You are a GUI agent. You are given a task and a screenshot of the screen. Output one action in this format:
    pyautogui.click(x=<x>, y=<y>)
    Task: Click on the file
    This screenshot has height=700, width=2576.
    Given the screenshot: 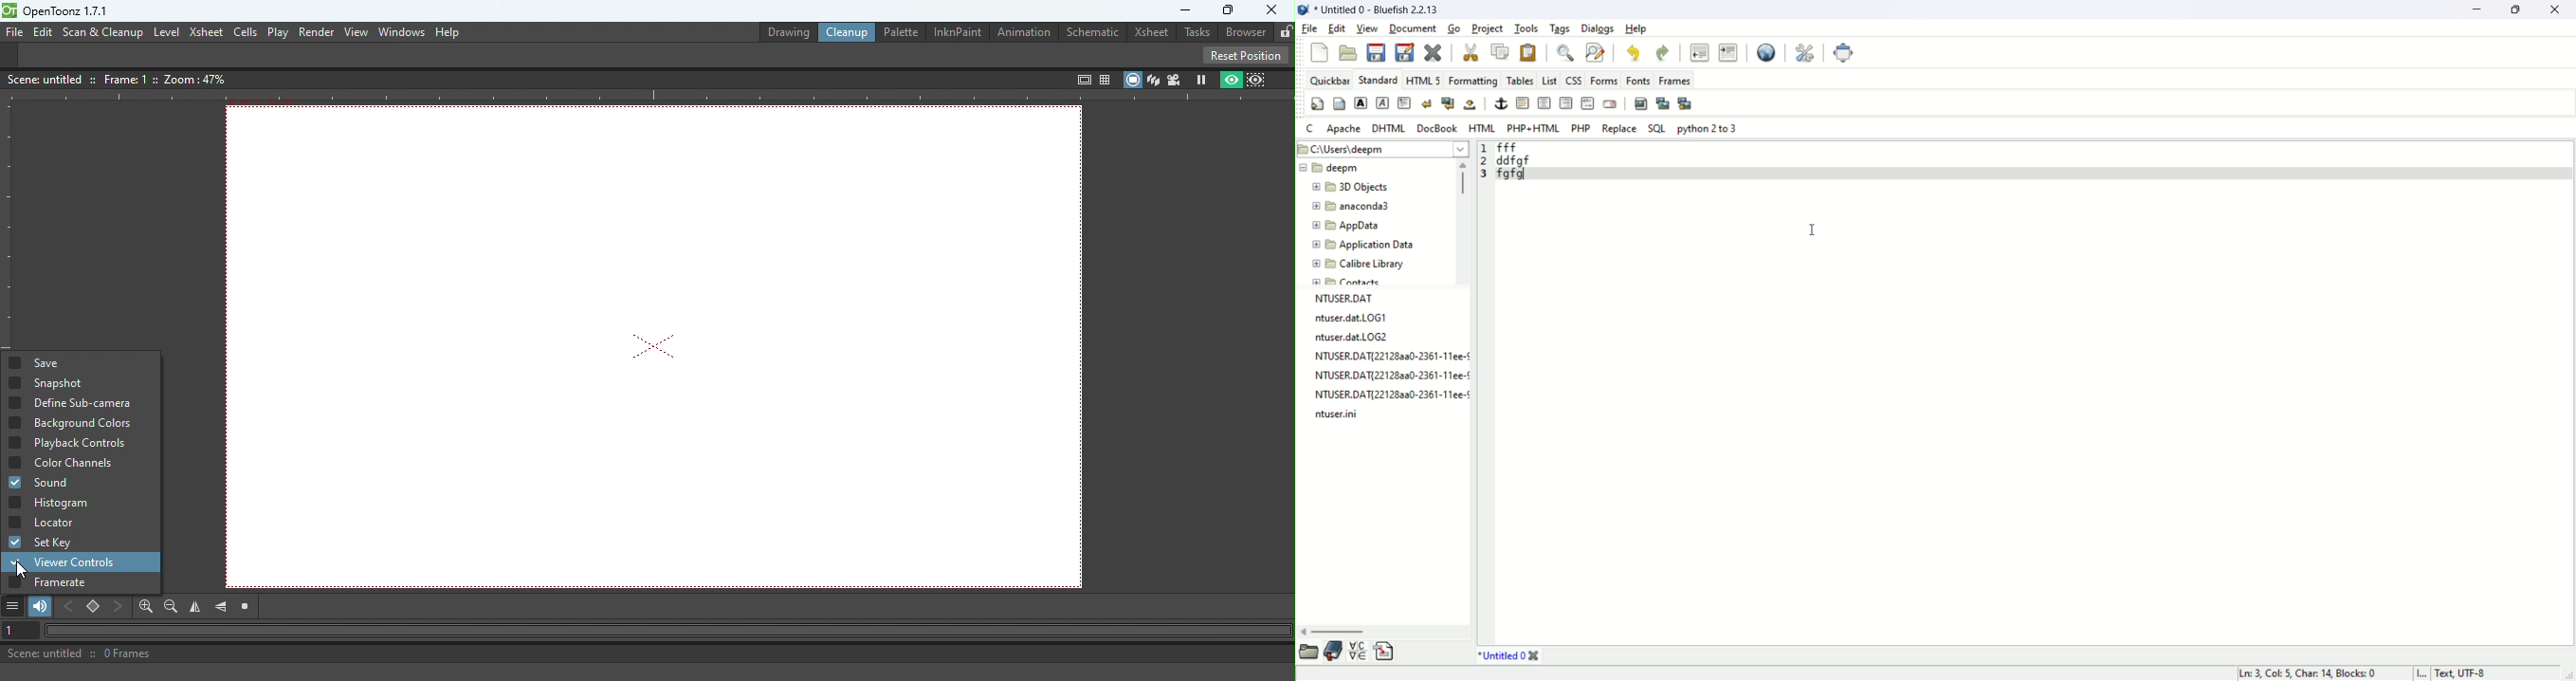 What is the action you would take?
    pyautogui.click(x=1310, y=29)
    